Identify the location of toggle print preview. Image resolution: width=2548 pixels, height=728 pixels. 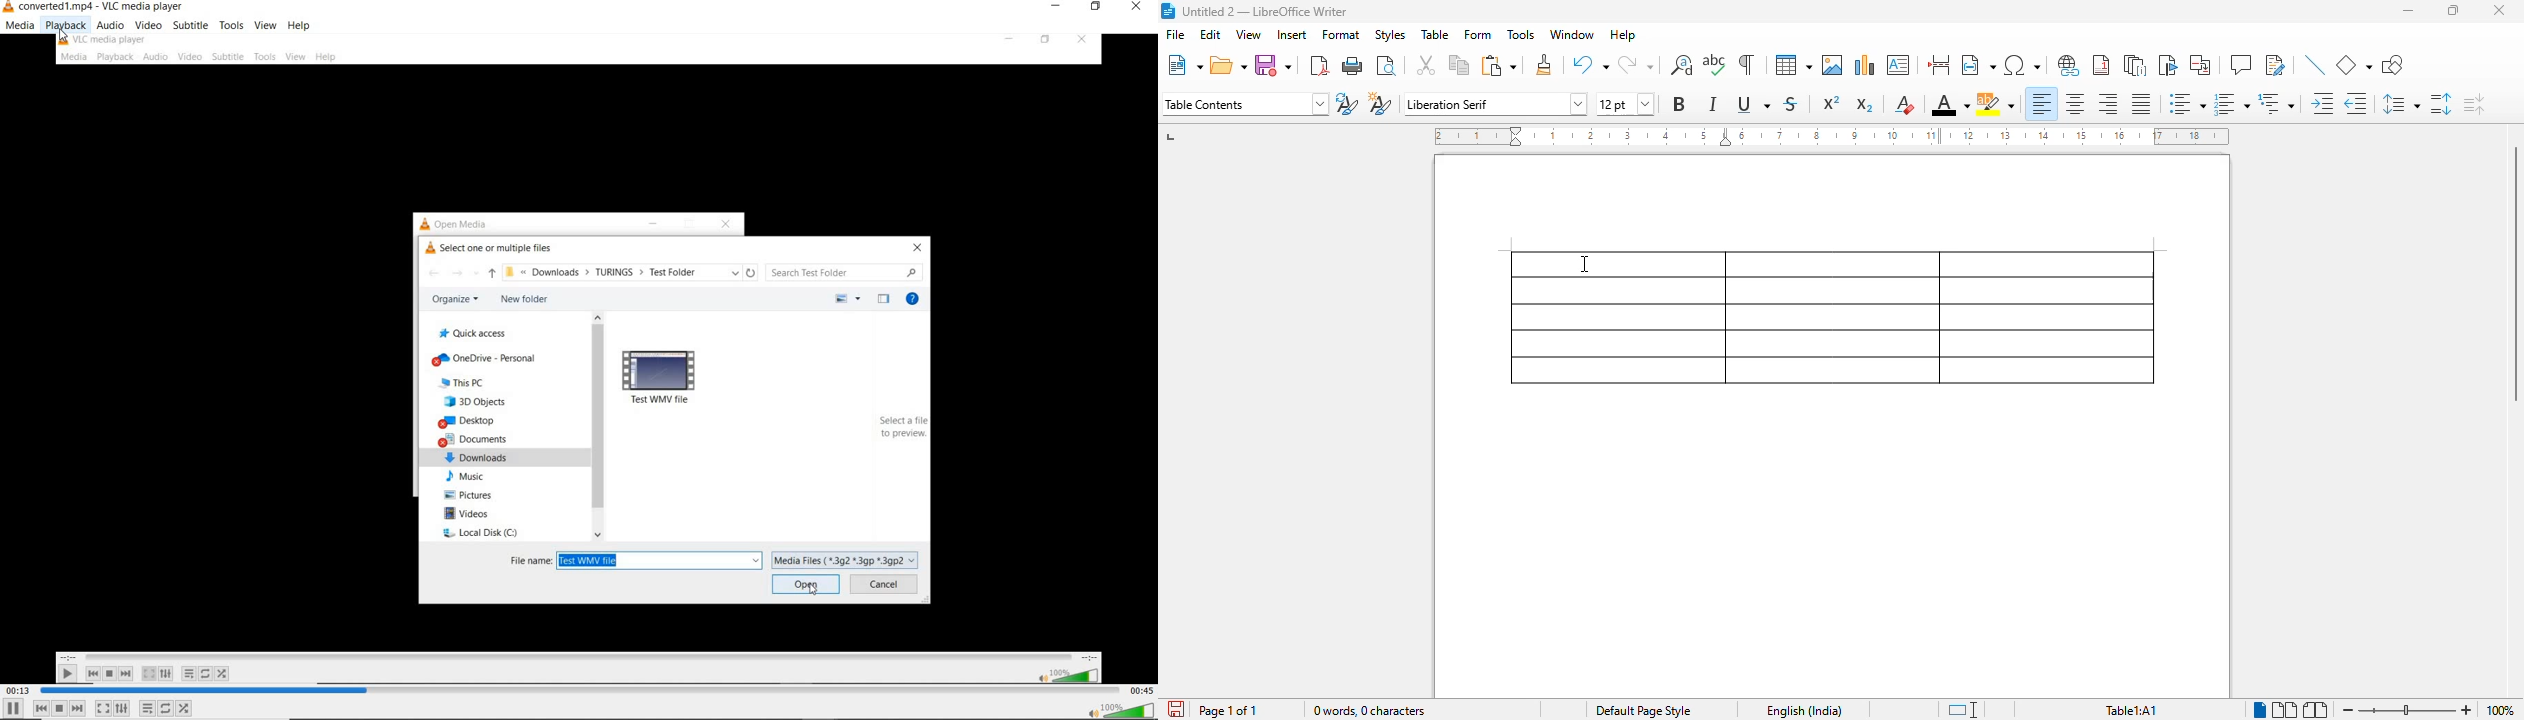
(1387, 66).